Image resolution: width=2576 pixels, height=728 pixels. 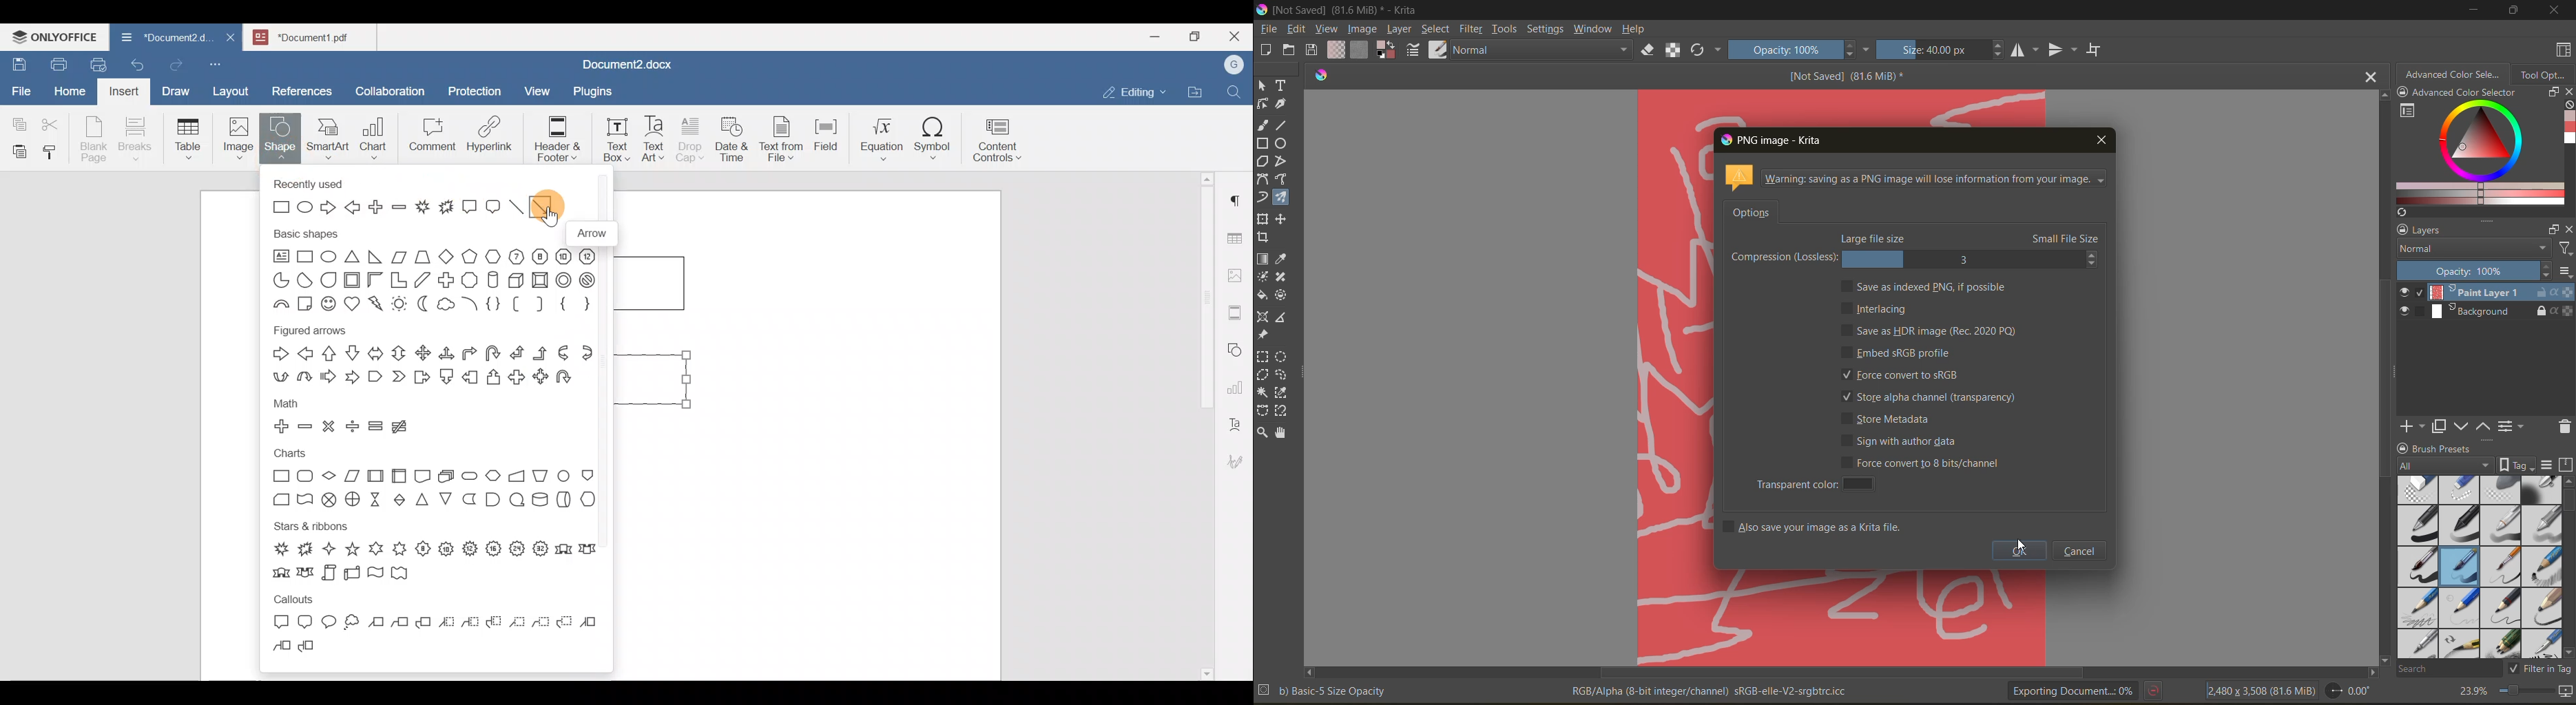 I want to click on add, so click(x=2410, y=425).